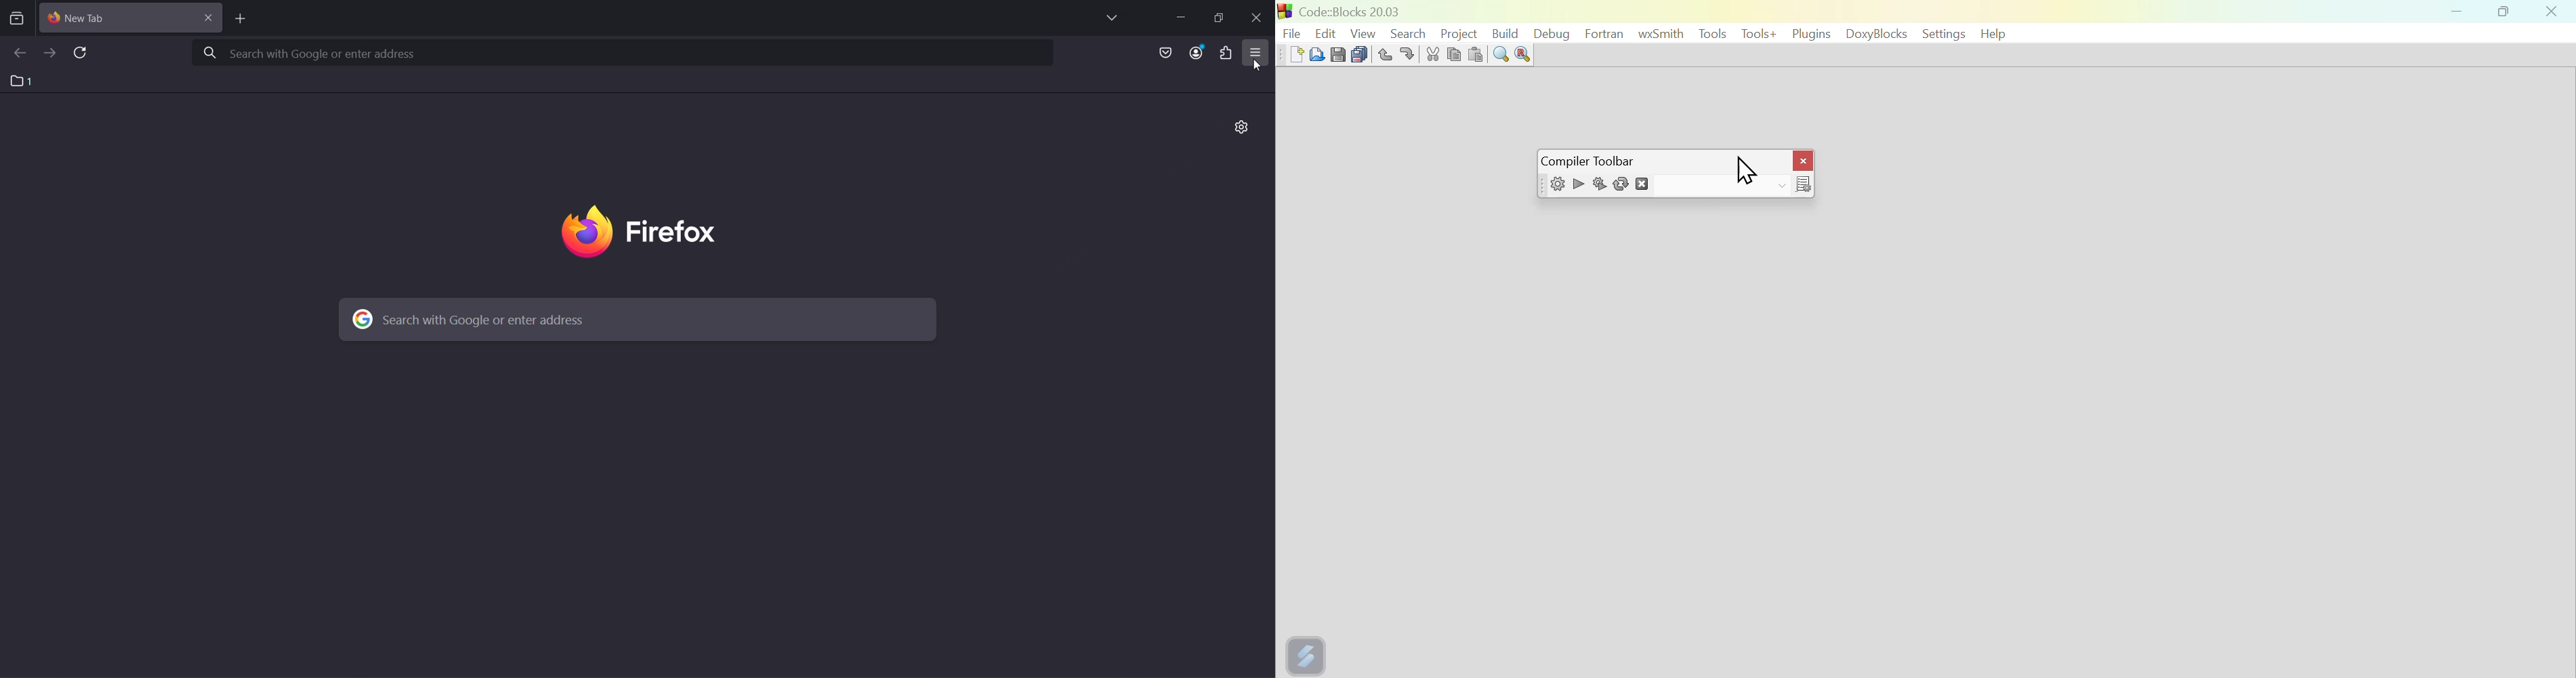 The image size is (2576, 700). I want to click on View, so click(1364, 31).